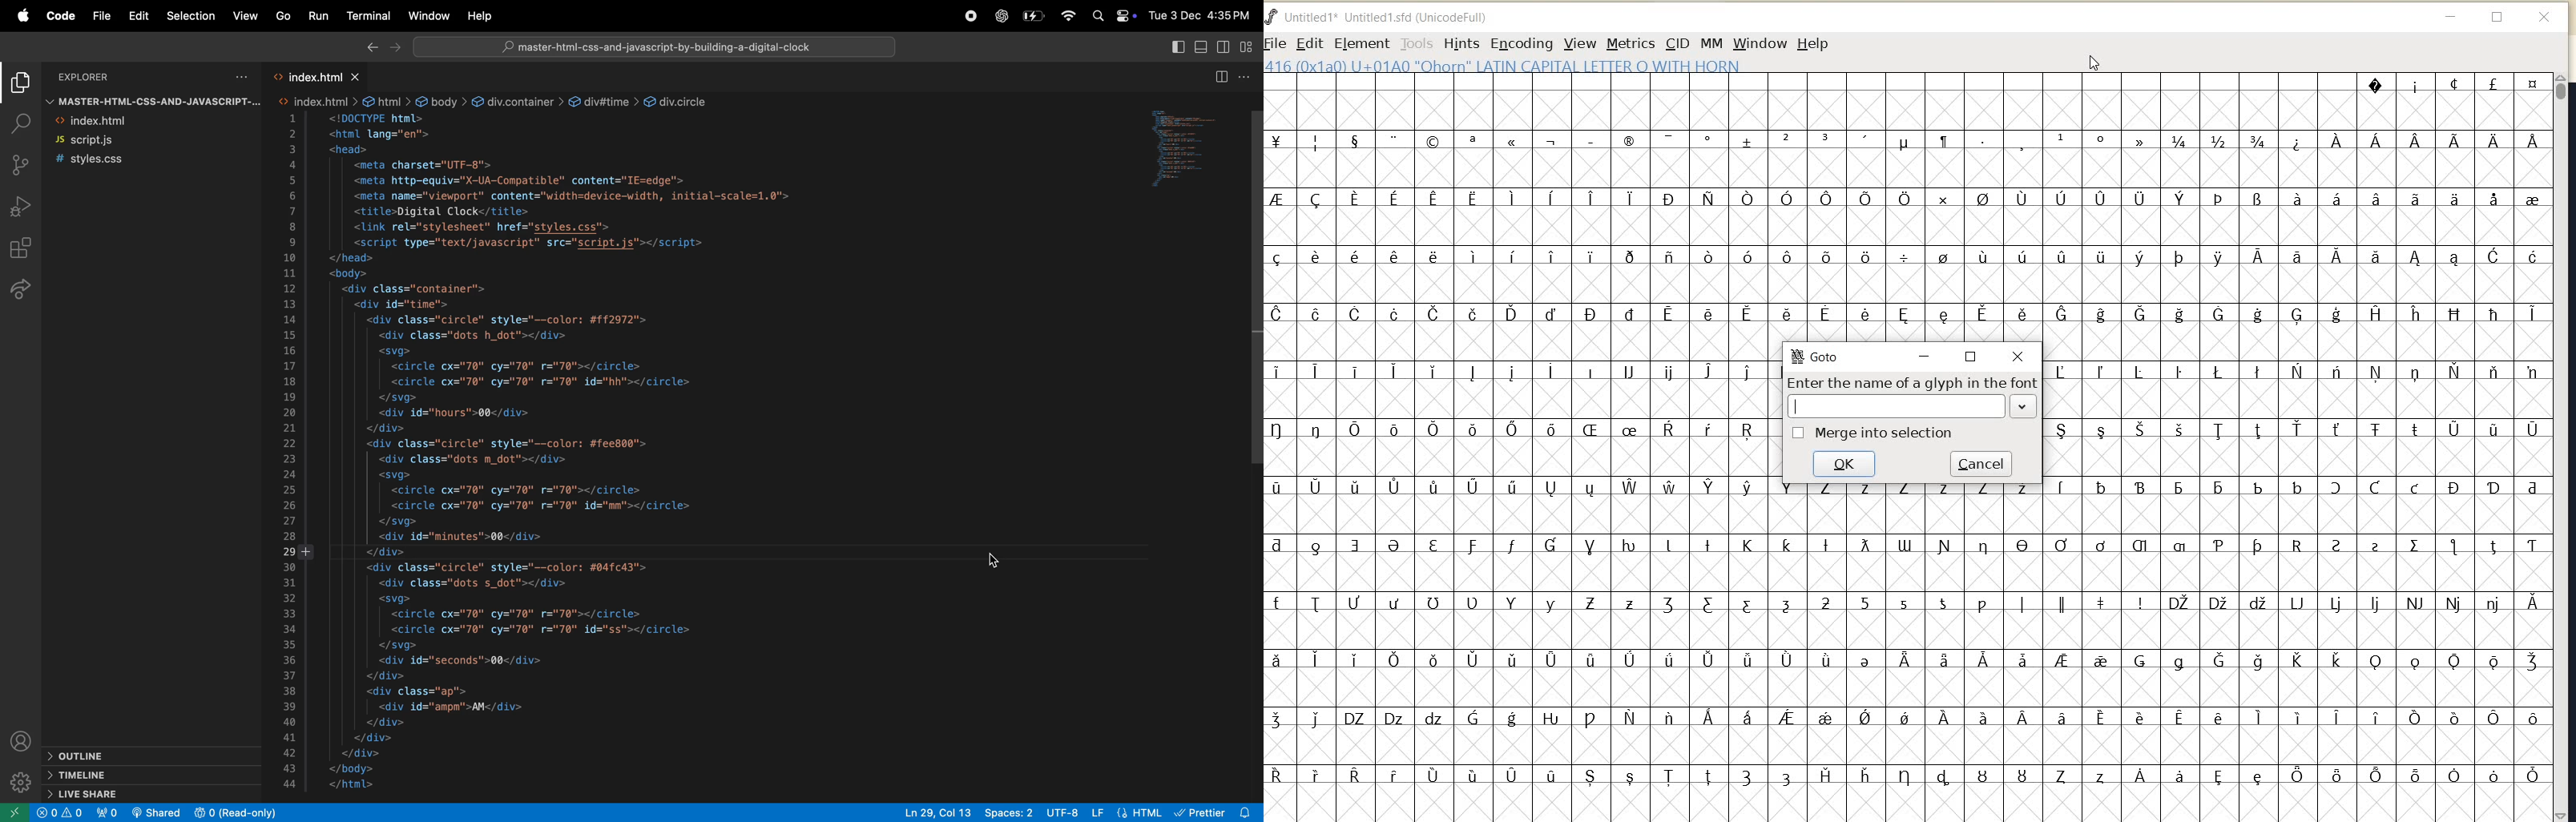 The width and height of the screenshot is (2576, 840). Describe the element at coordinates (1202, 14) in the screenshot. I see `date and time` at that location.